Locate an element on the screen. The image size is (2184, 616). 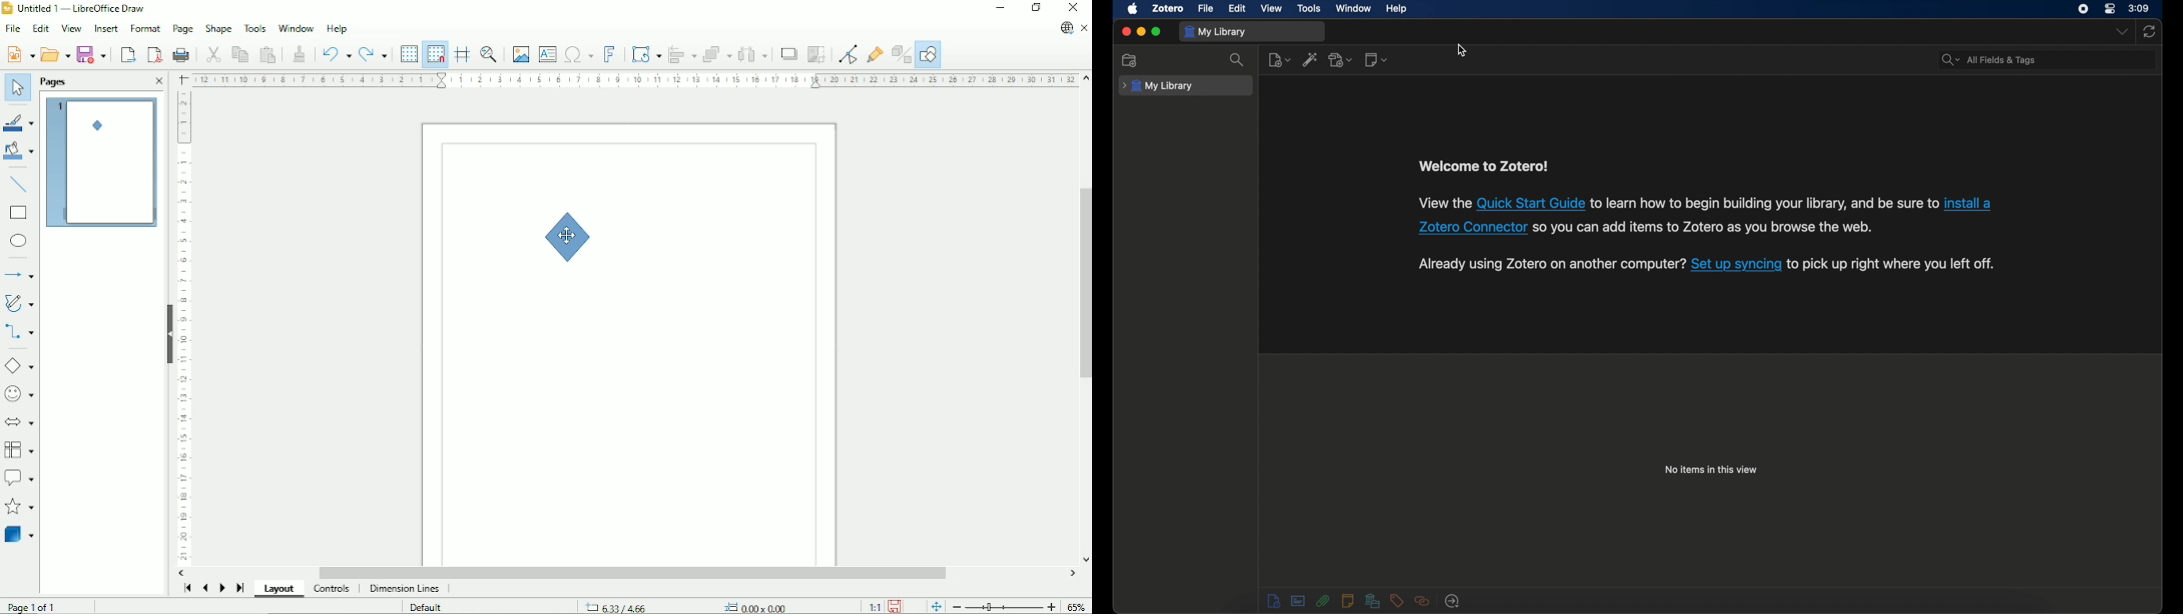
Arrange is located at coordinates (717, 53).